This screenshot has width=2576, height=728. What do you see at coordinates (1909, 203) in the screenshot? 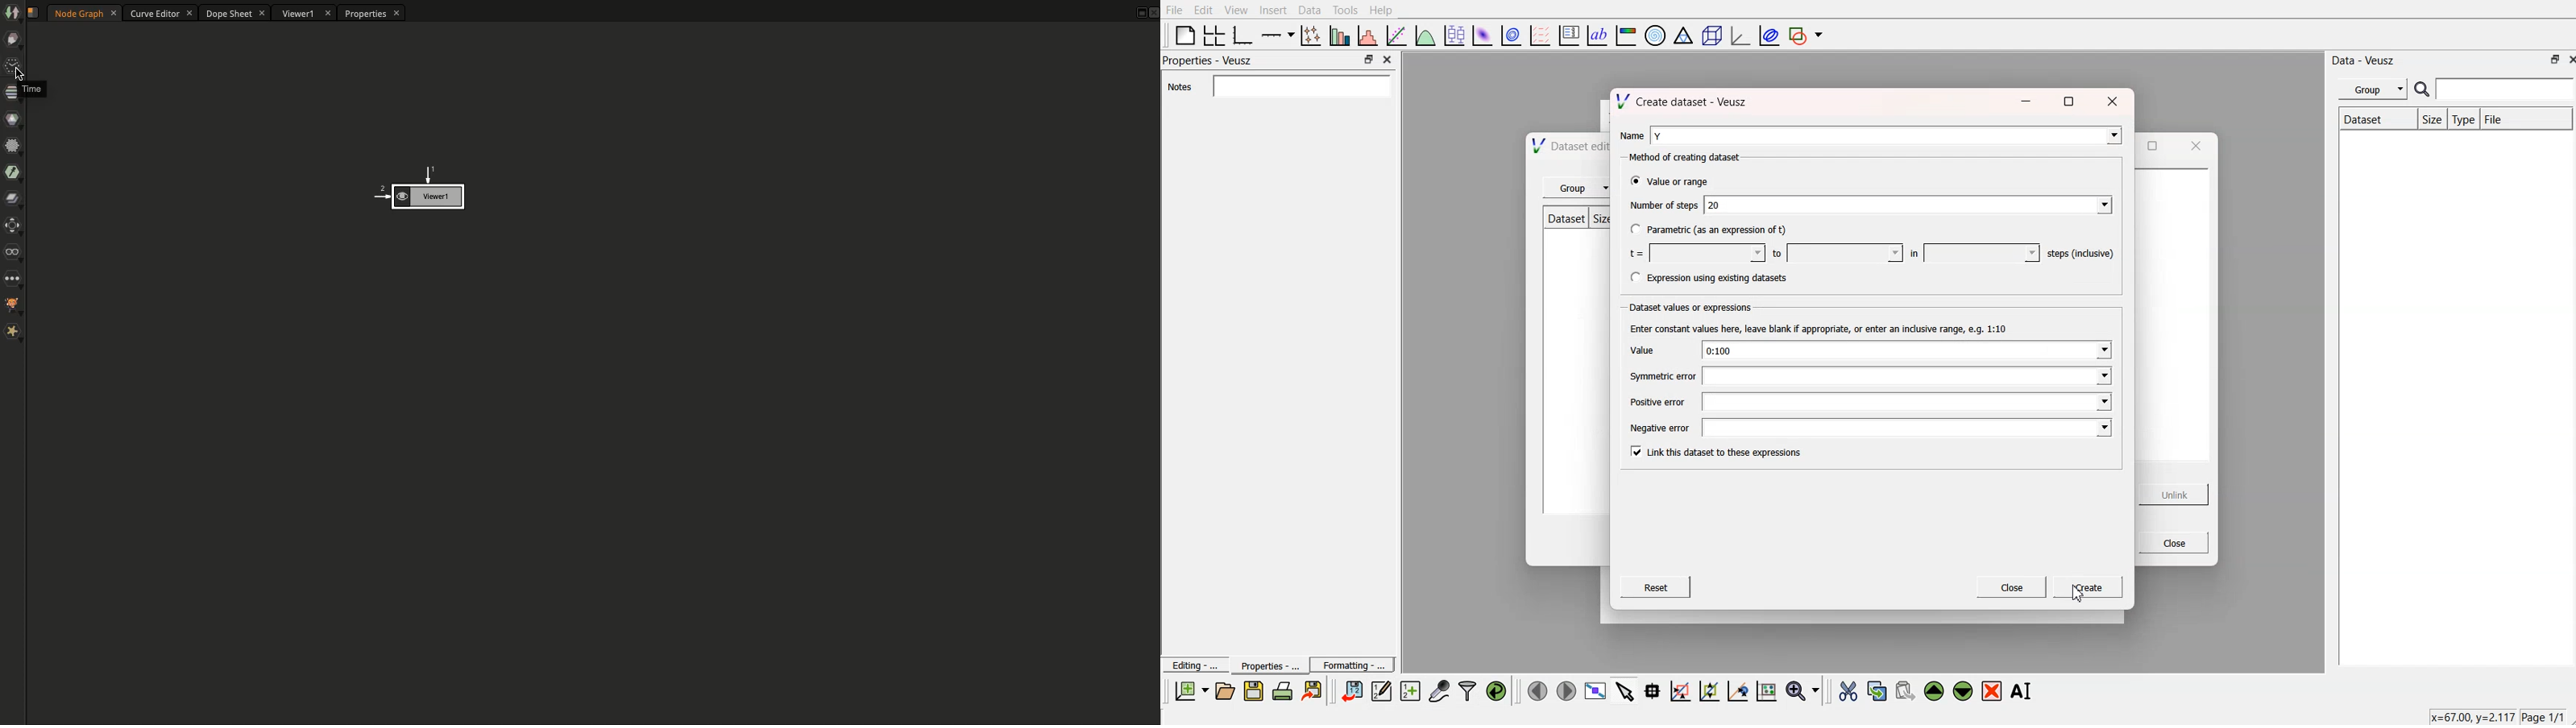
I see `20` at bounding box center [1909, 203].